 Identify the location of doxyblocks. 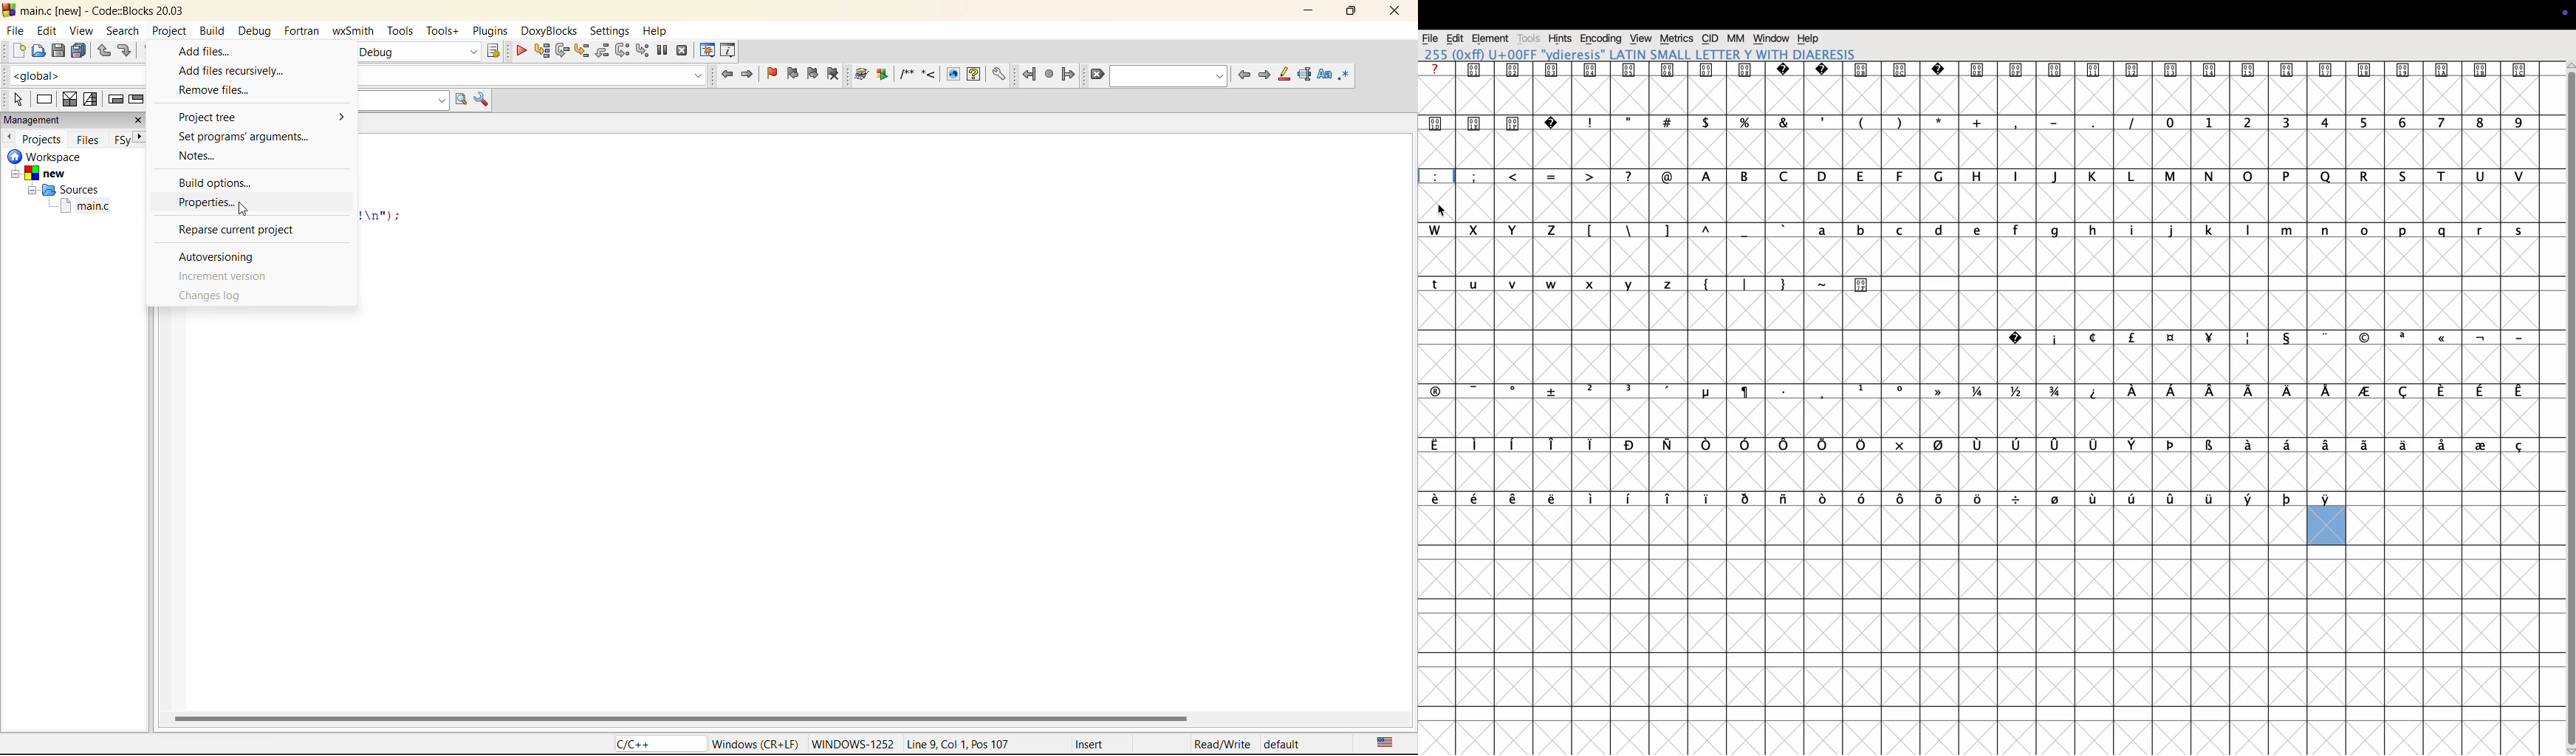
(548, 31).